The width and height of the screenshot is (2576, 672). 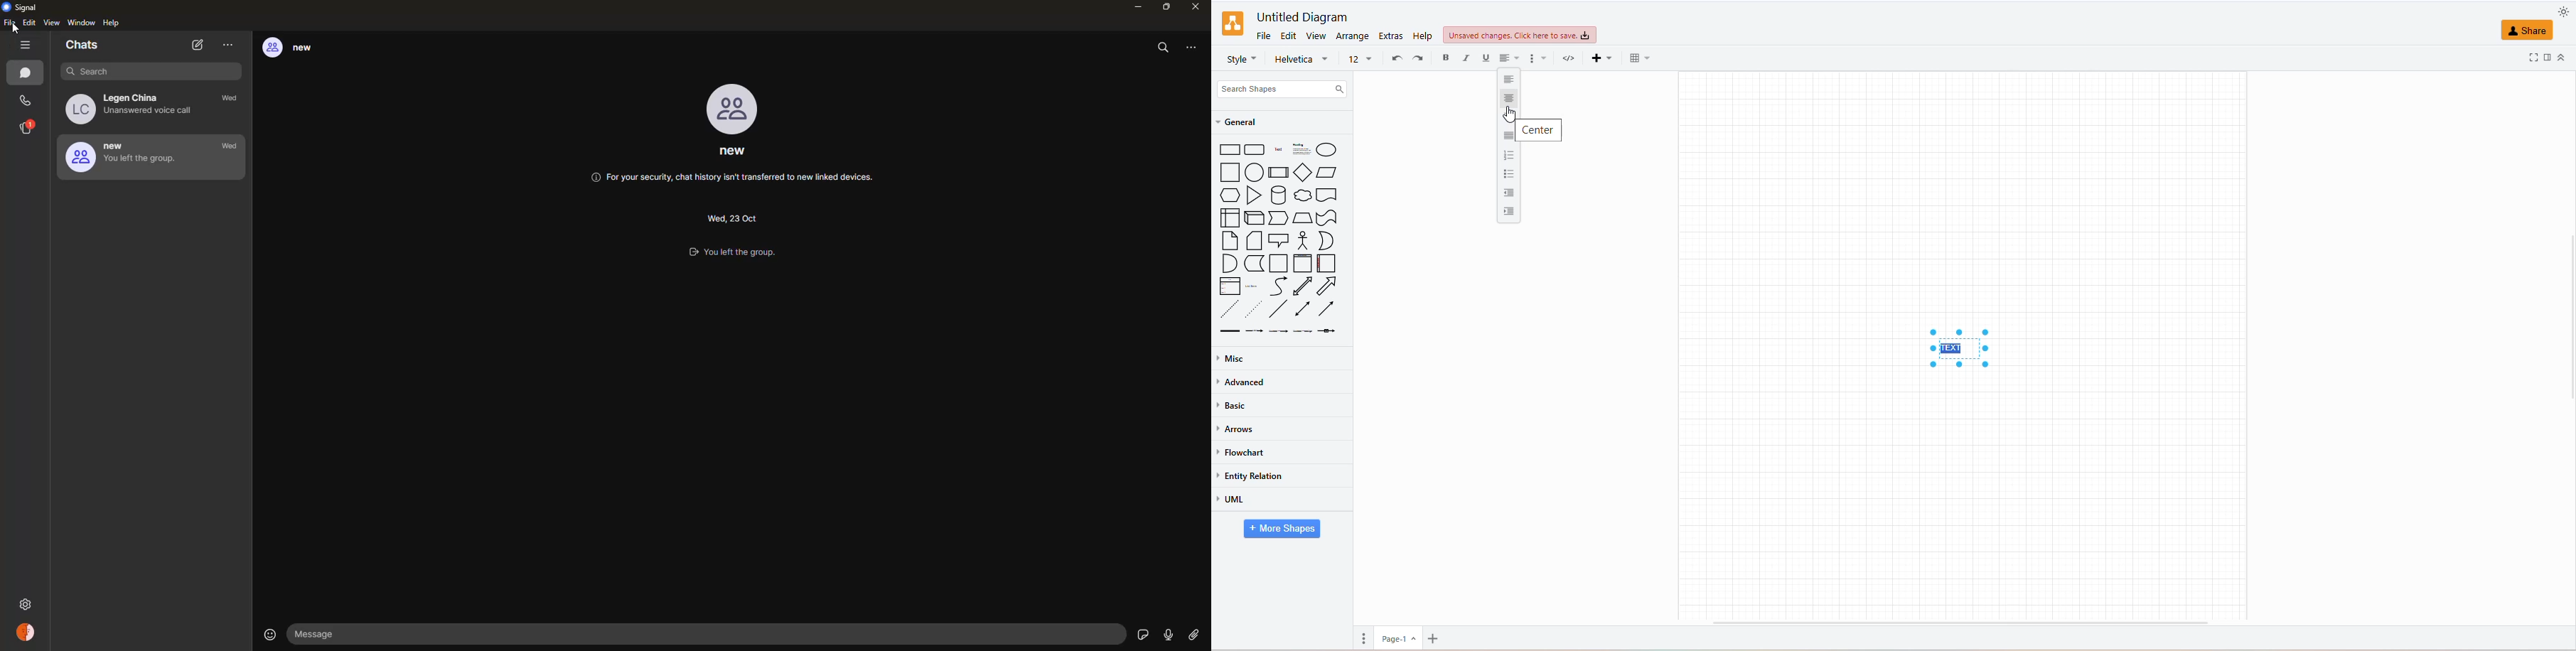 What do you see at coordinates (2515, 30) in the screenshot?
I see `share` at bounding box center [2515, 30].